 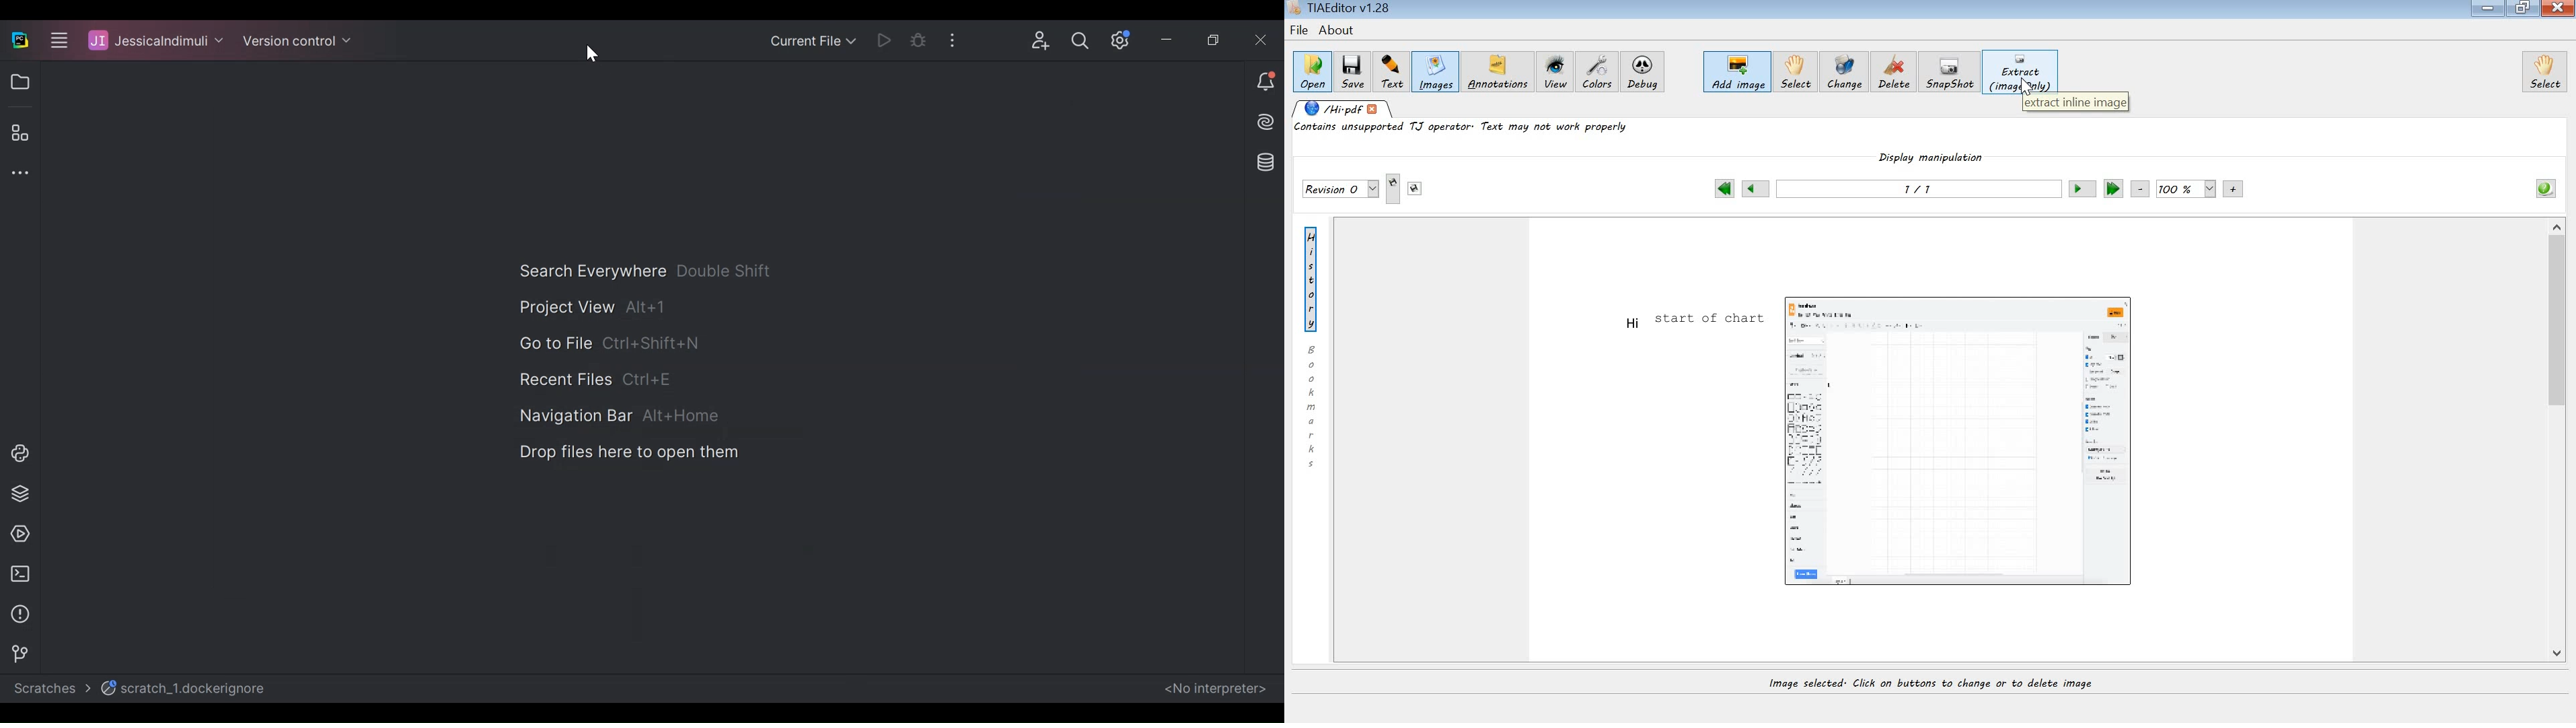 I want to click on AI Assistant, so click(x=1260, y=125).